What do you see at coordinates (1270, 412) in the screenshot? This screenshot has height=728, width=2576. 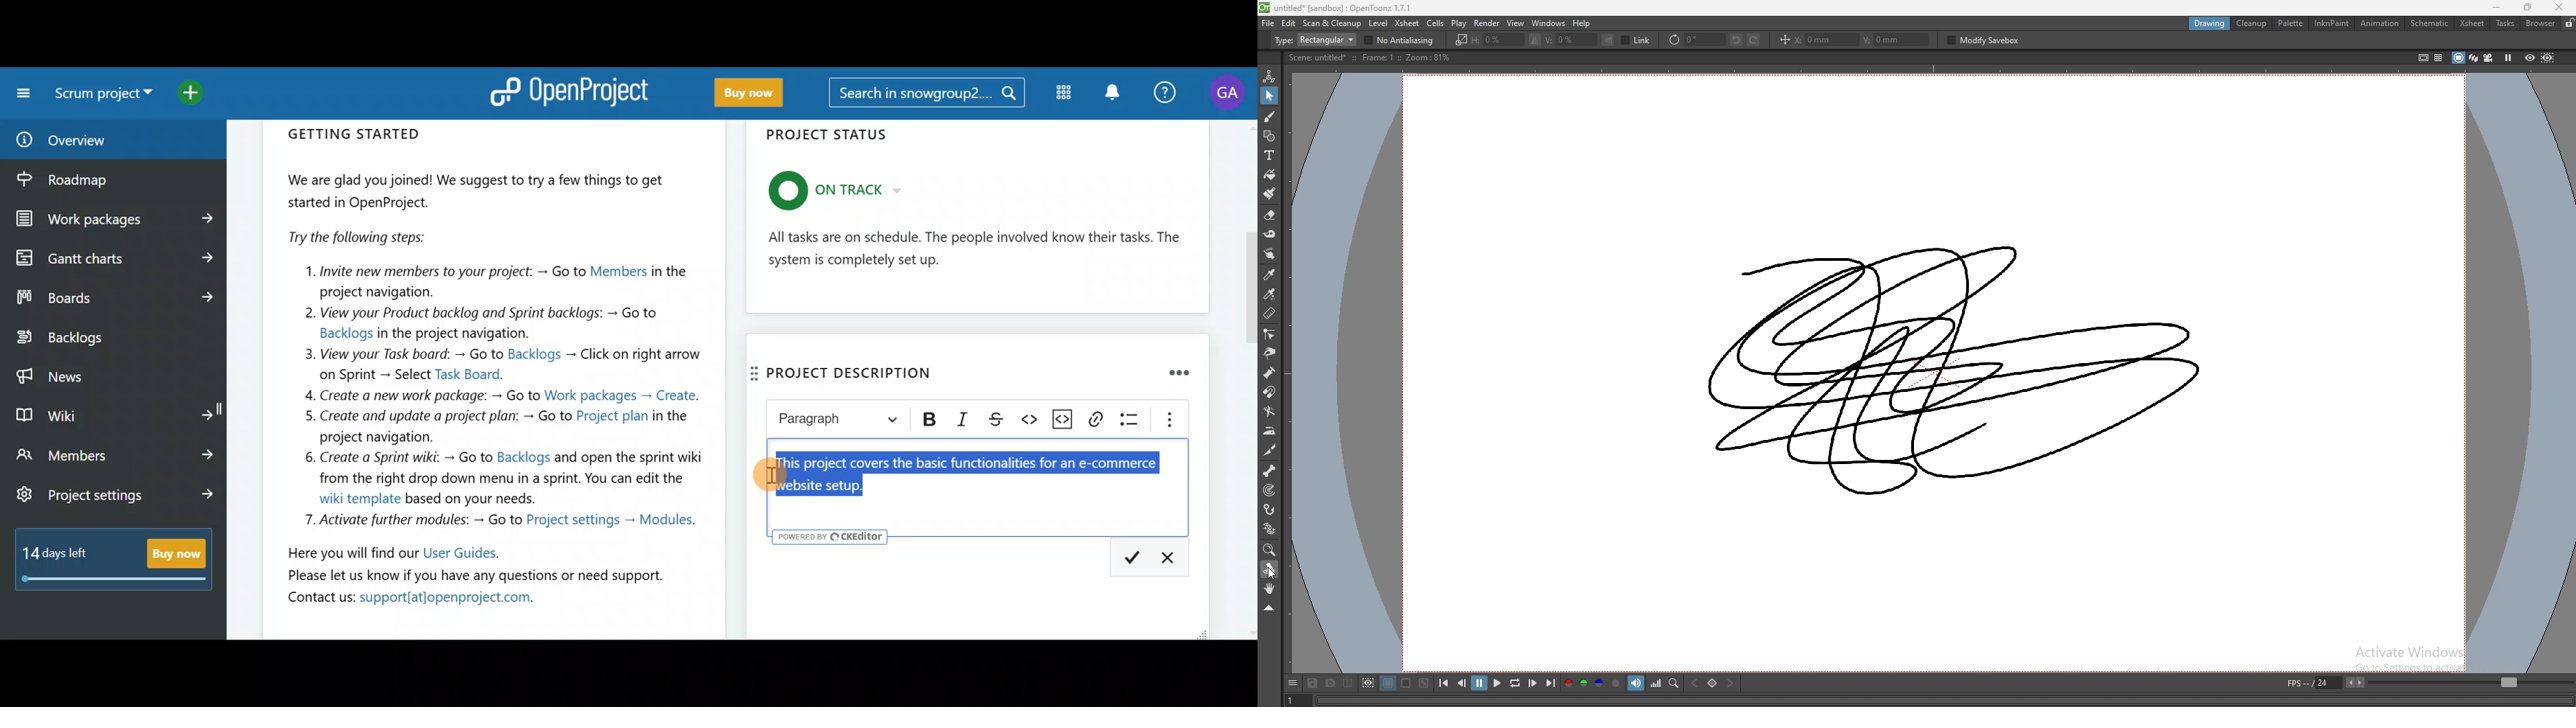 I see `bender` at bounding box center [1270, 412].